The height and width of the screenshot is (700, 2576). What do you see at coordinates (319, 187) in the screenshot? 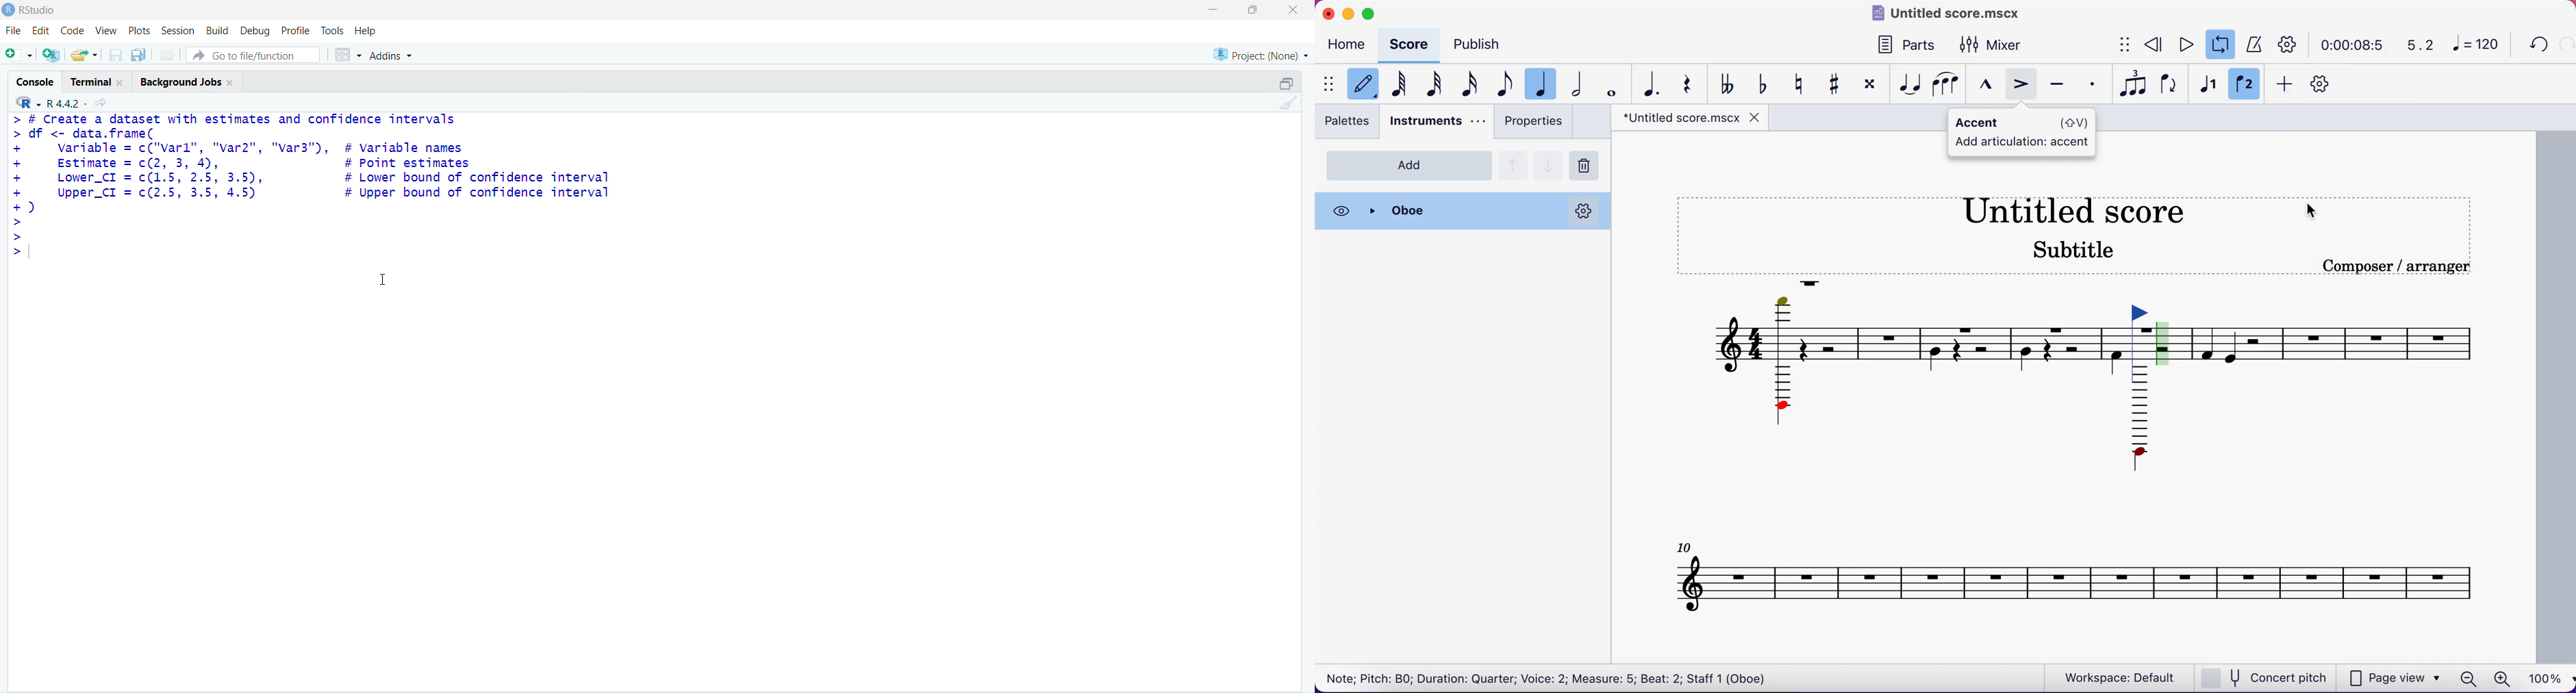
I see `# Create a dataset with estimates and confidence intervals
df <- data.frame(
variable = c("varl", "var2", "var3"), # variable names
Estimate = c(2, 3, 4), # Point estimates
Lower_CI = c(1.5, 2.5, 3.5), # Lower bound of confidence interval
Upper_CI = c(2.5, 3.5, 4.5) # Upper bound of confidence interval
)` at bounding box center [319, 187].